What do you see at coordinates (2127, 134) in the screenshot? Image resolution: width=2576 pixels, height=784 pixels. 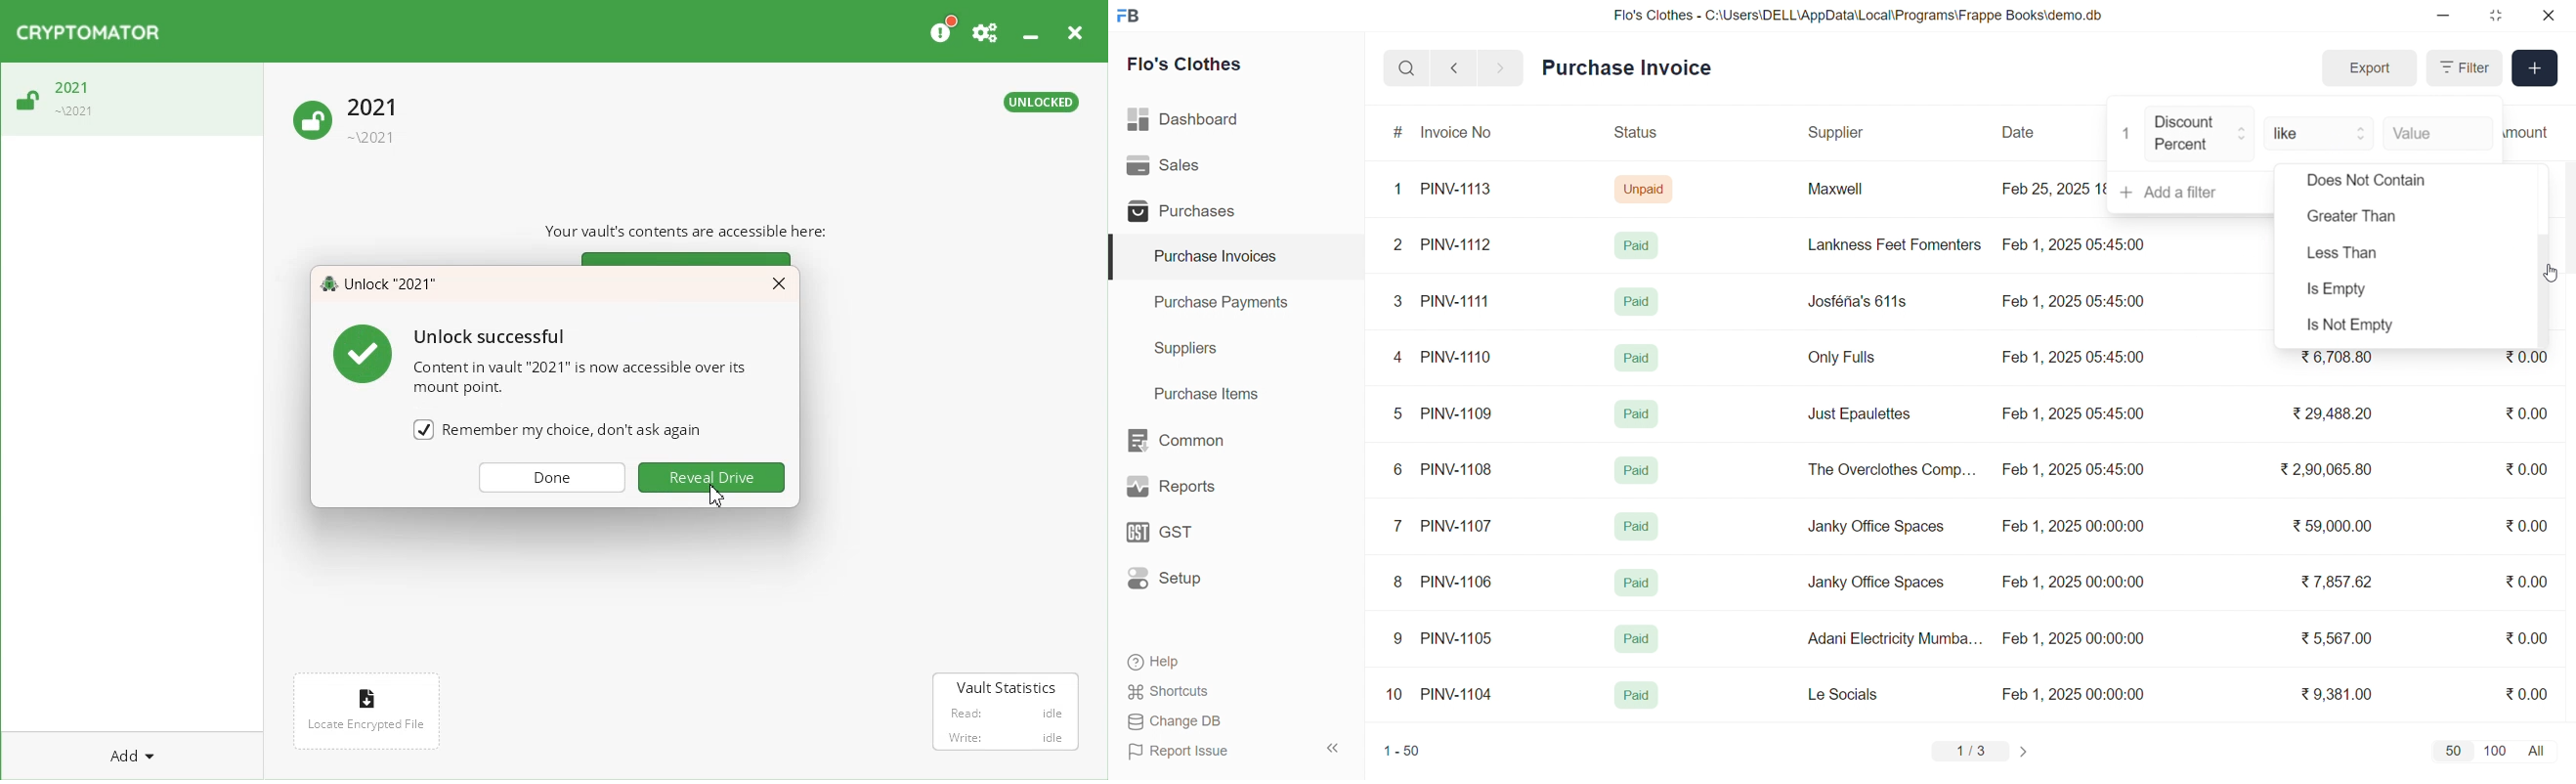 I see `1` at bounding box center [2127, 134].